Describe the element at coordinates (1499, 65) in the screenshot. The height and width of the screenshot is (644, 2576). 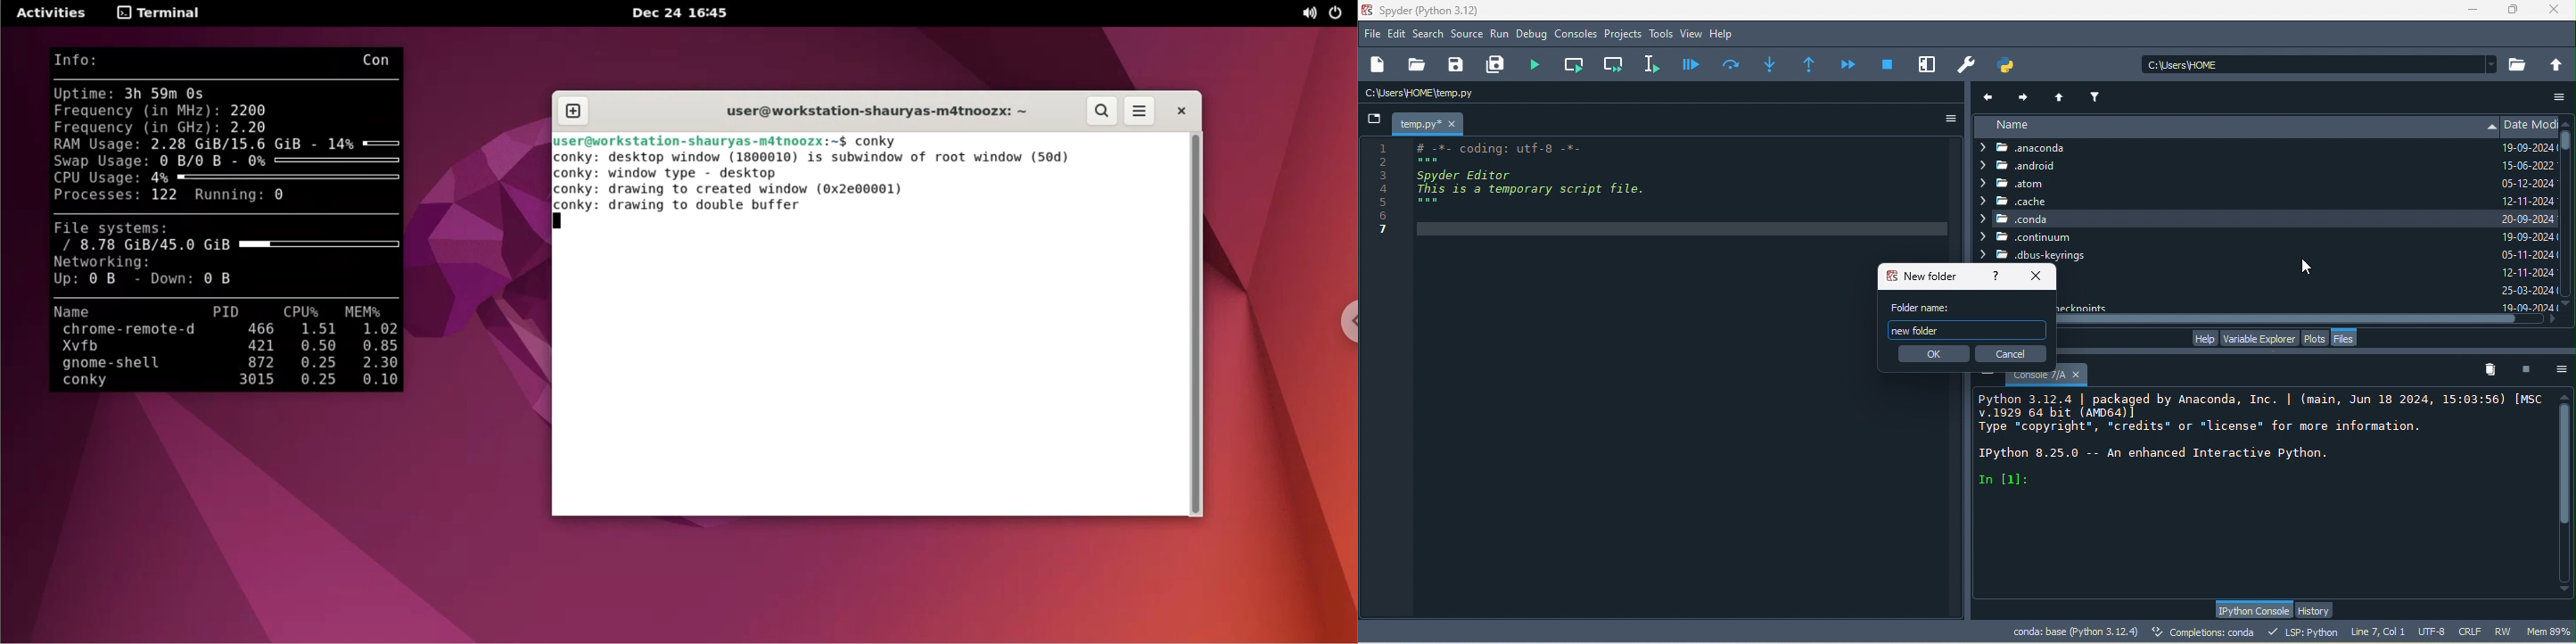
I see `save all` at that location.